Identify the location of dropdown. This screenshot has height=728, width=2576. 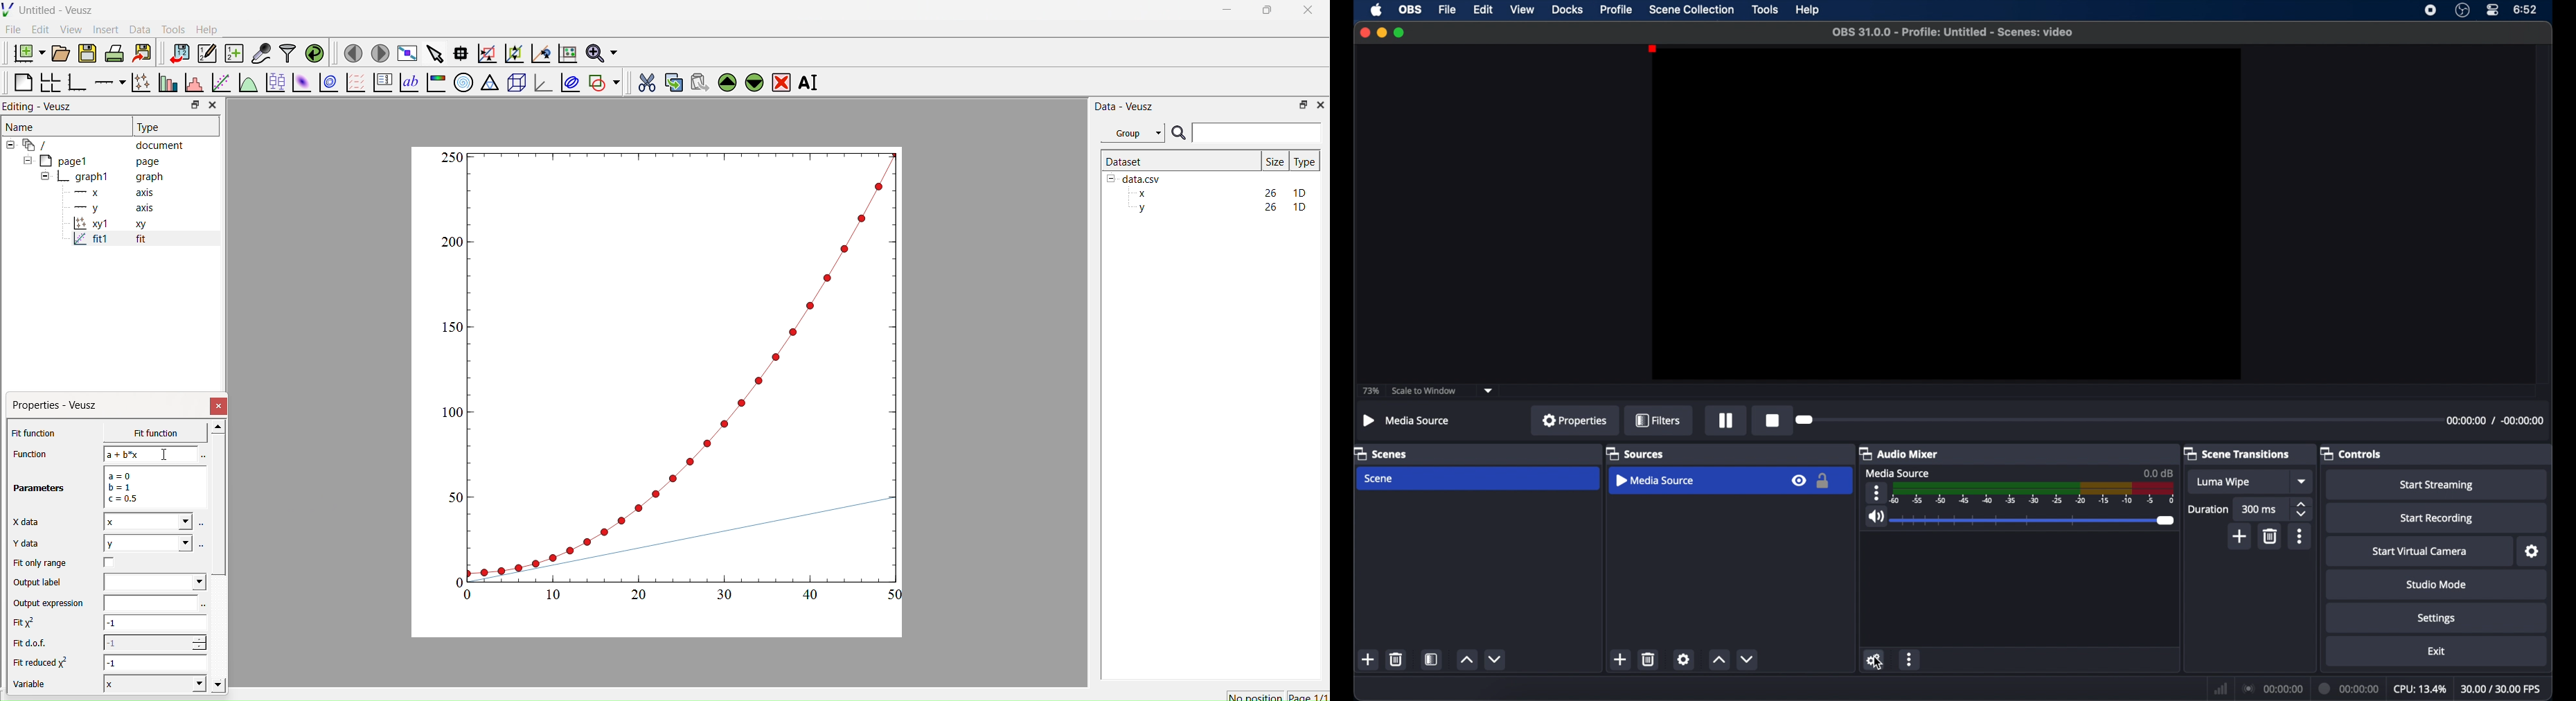
(1490, 391).